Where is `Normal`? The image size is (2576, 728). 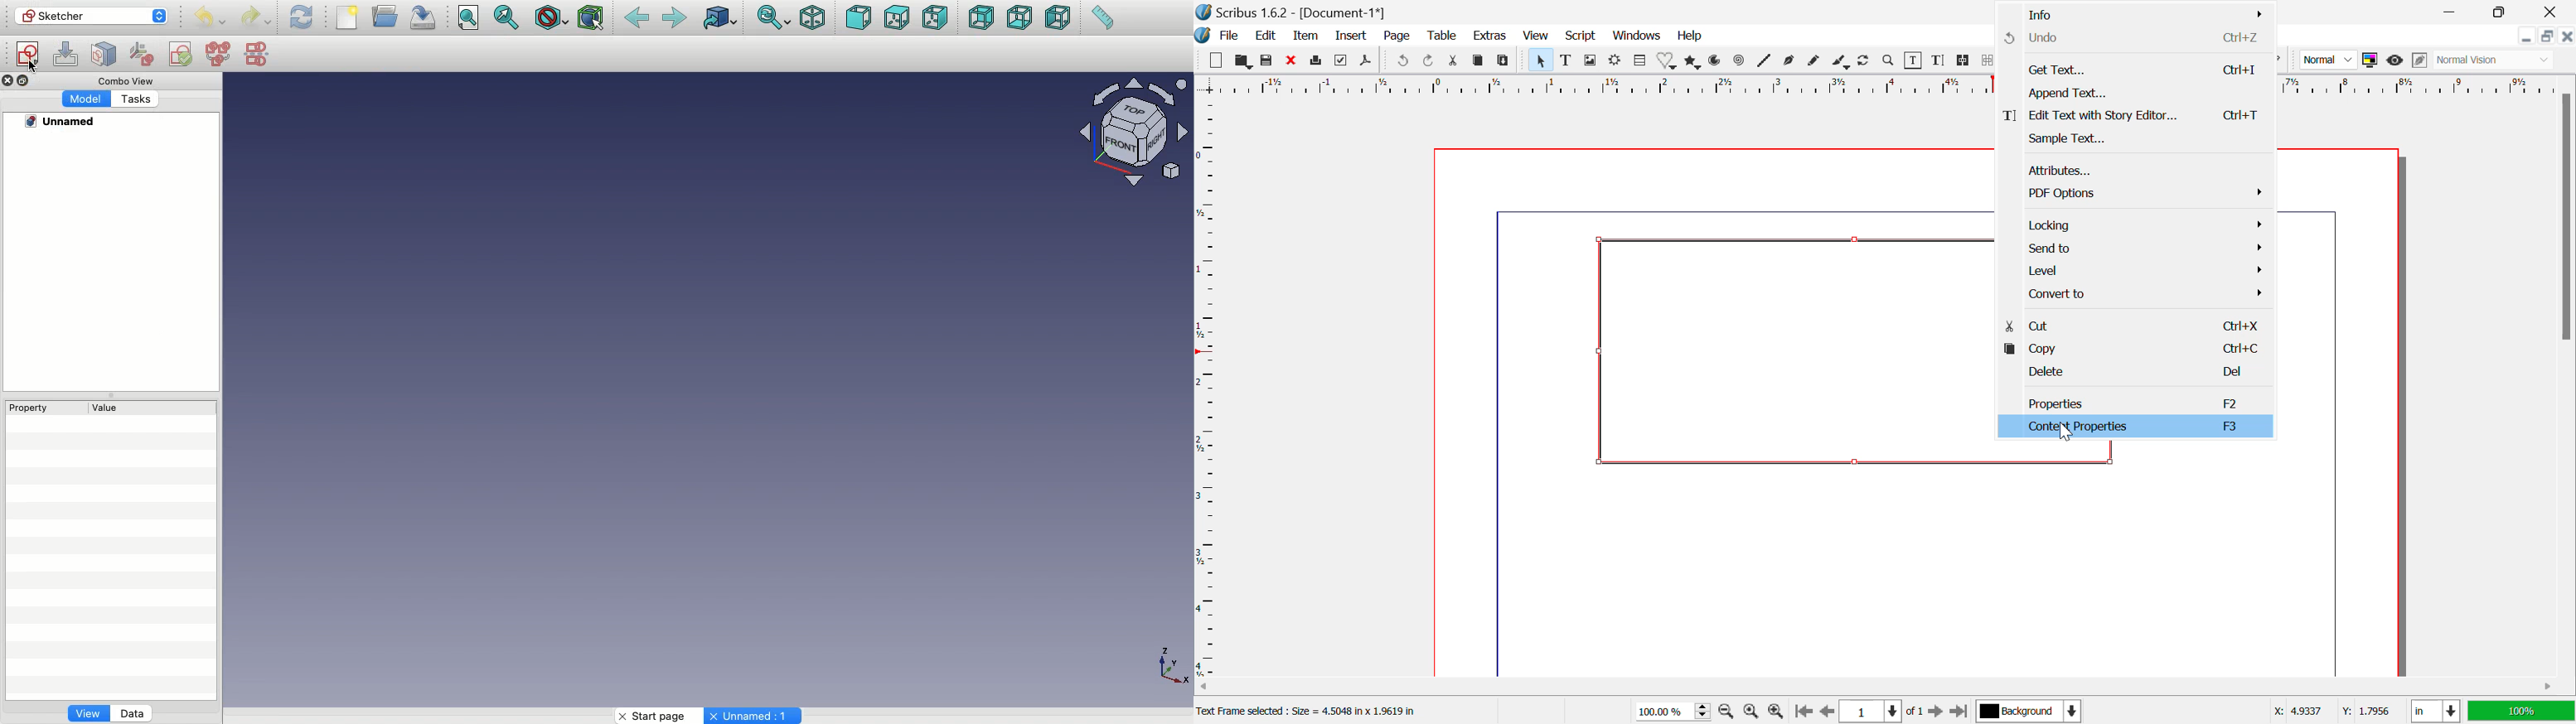 Normal is located at coordinates (2328, 62).